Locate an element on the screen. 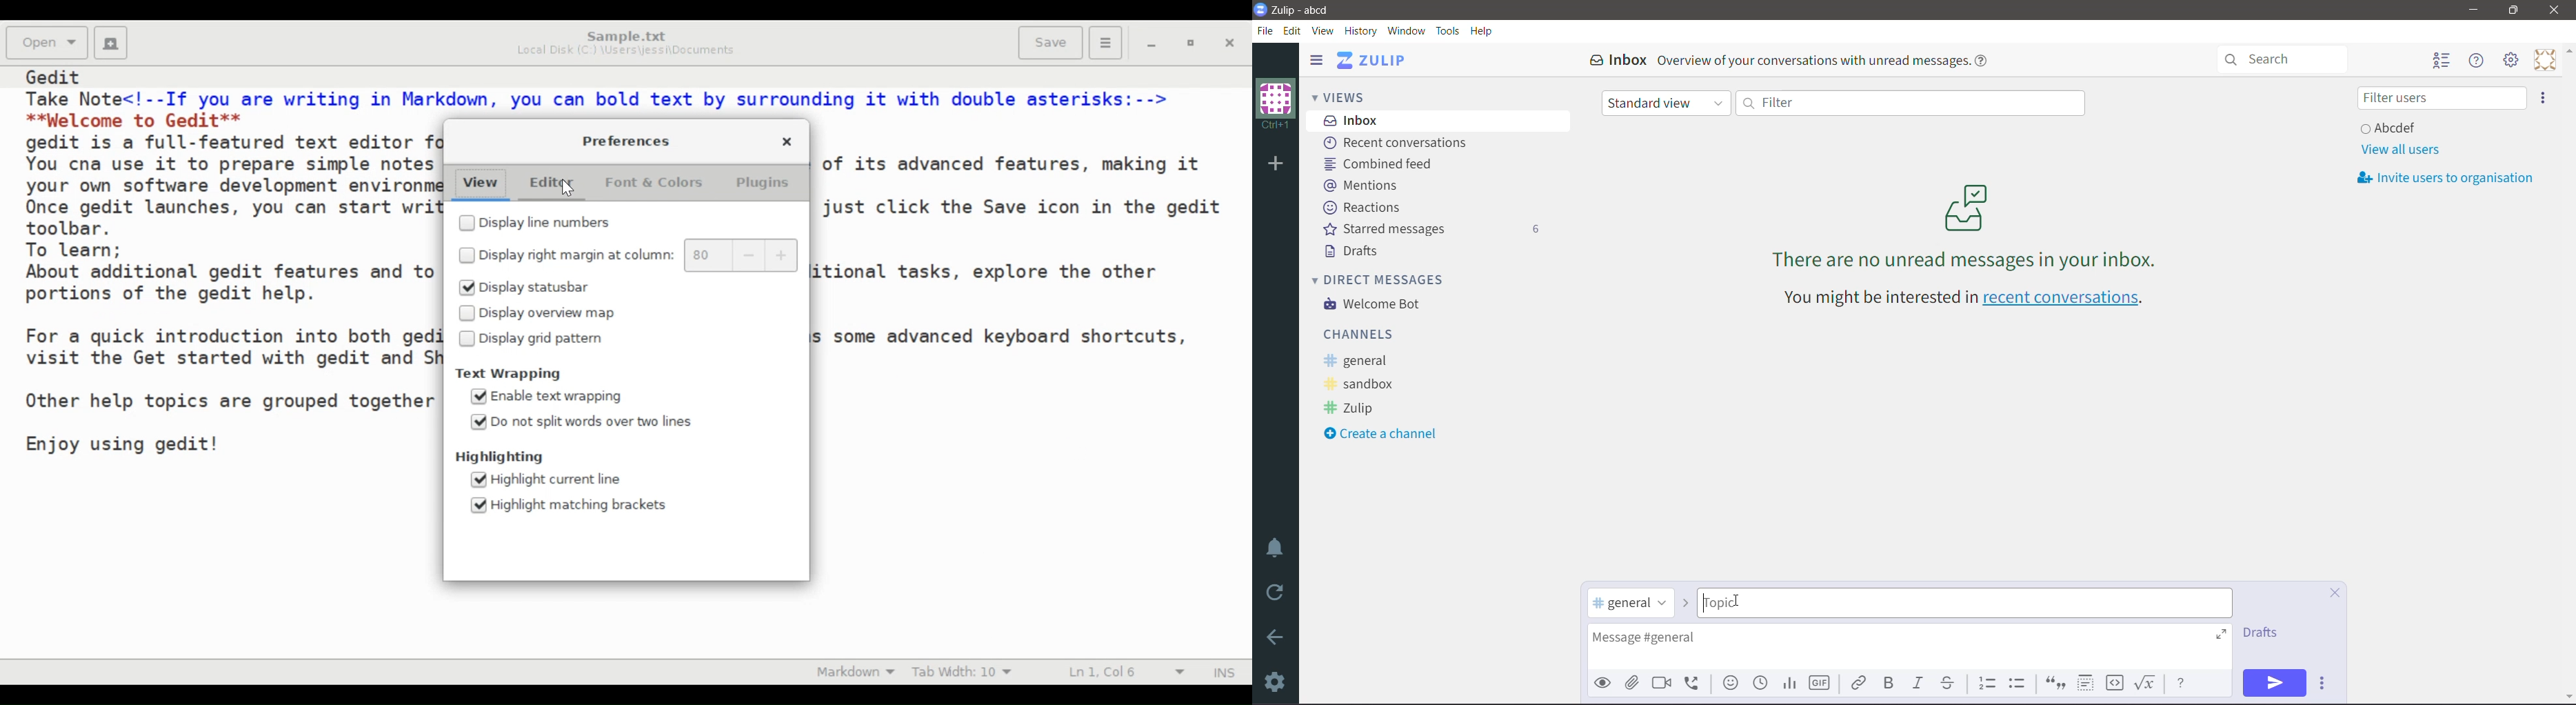 The width and height of the screenshot is (2576, 728). Bold is located at coordinates (1888, 683).